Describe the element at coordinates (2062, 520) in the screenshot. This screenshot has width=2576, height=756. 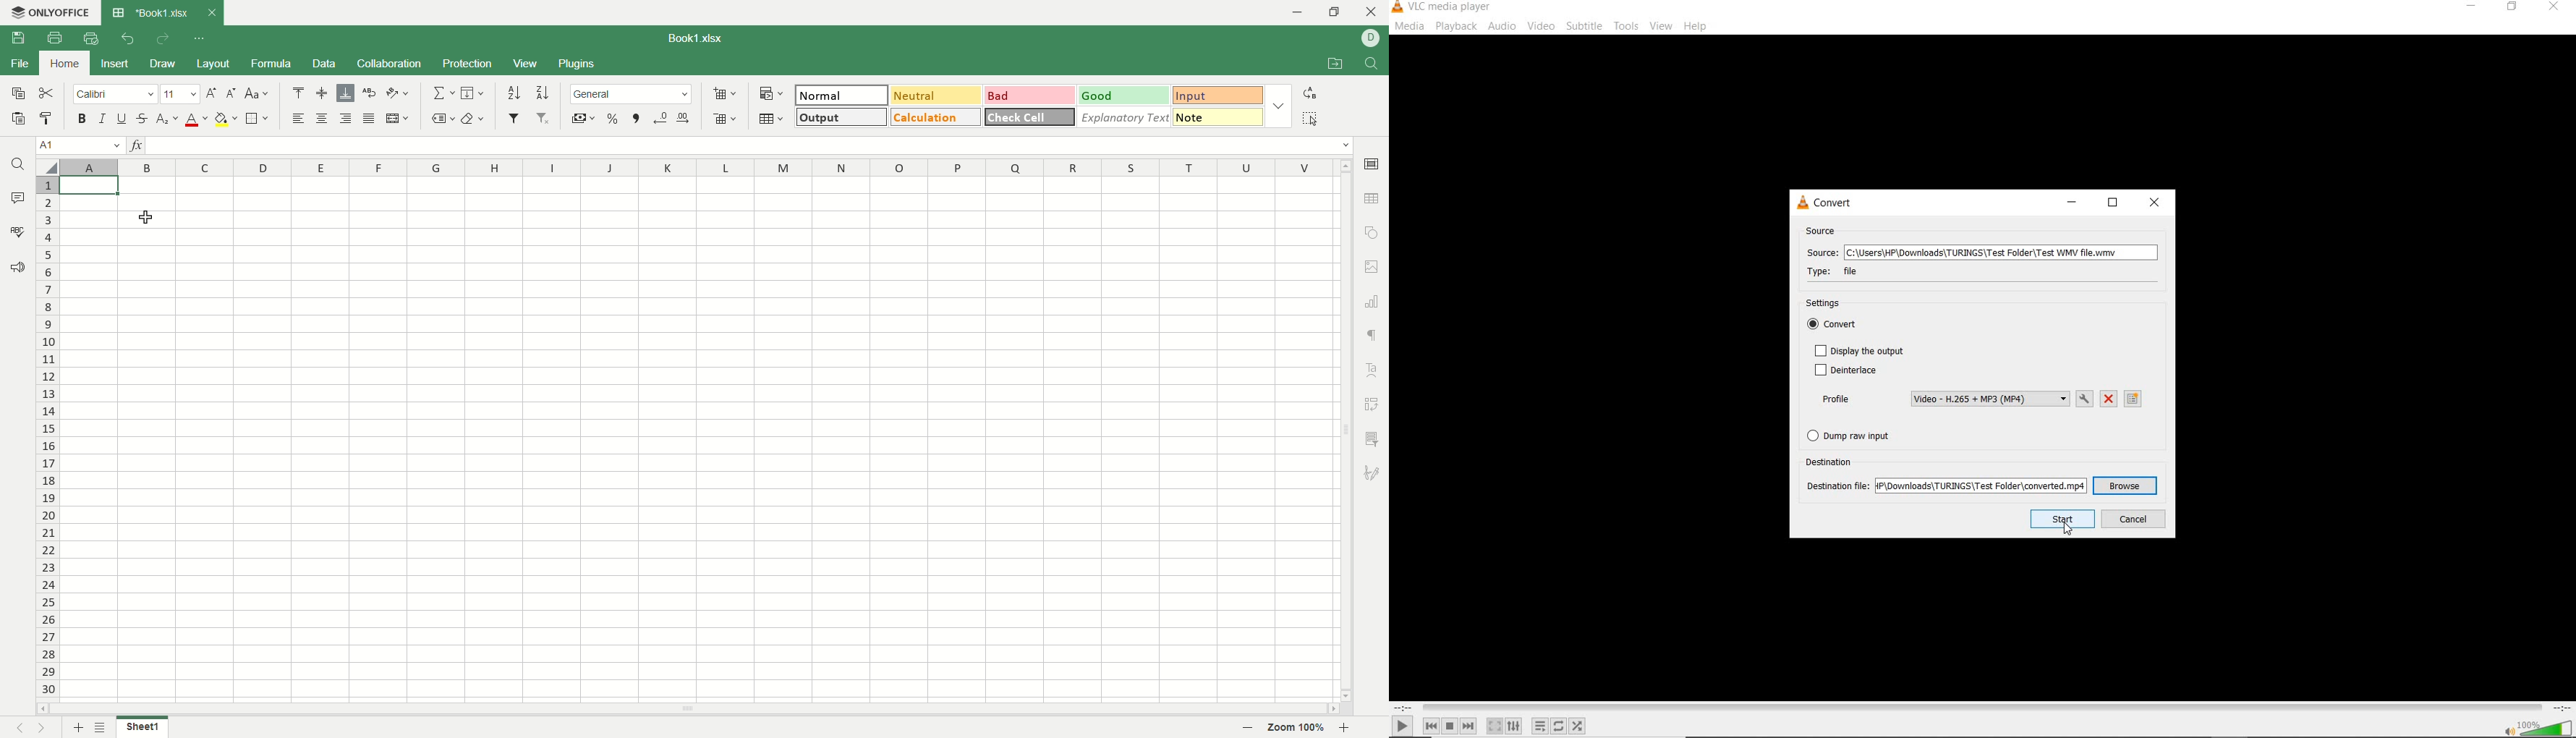
I see `start` at that location.